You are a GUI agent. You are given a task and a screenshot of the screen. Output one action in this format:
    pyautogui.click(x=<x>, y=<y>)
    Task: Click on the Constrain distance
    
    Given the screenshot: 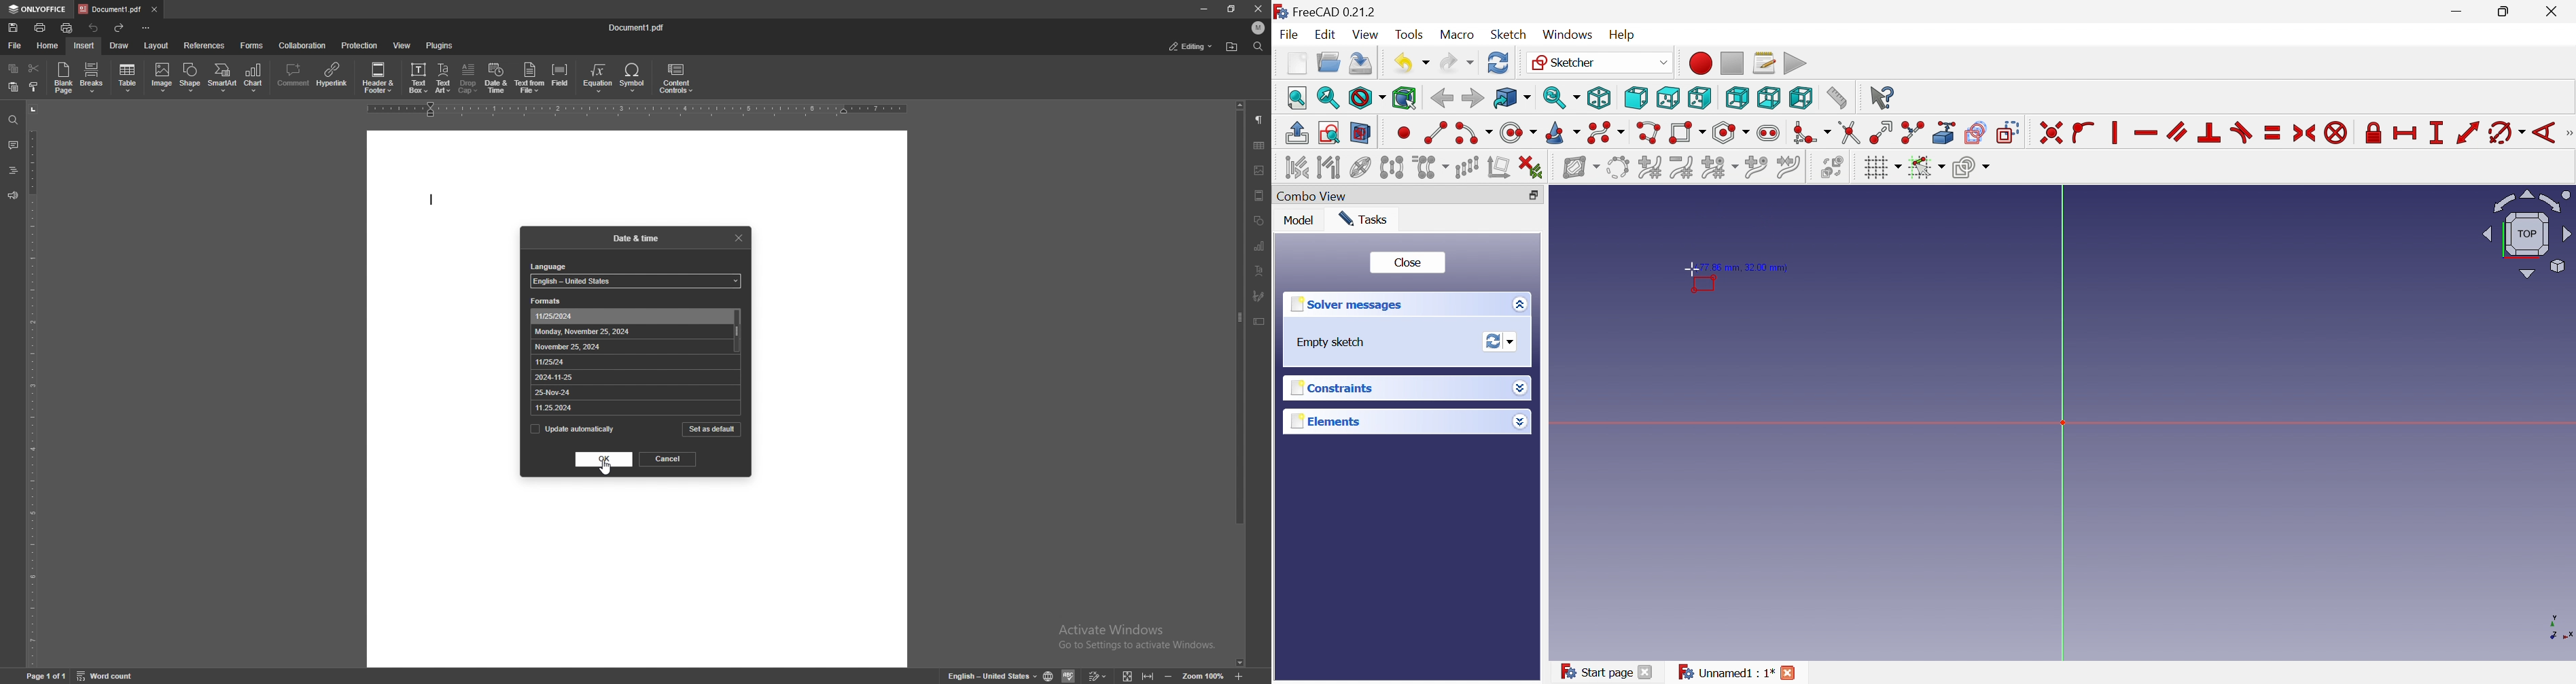 What is the action you would take?
    pyautogui.click(x=2467, y=133)
    